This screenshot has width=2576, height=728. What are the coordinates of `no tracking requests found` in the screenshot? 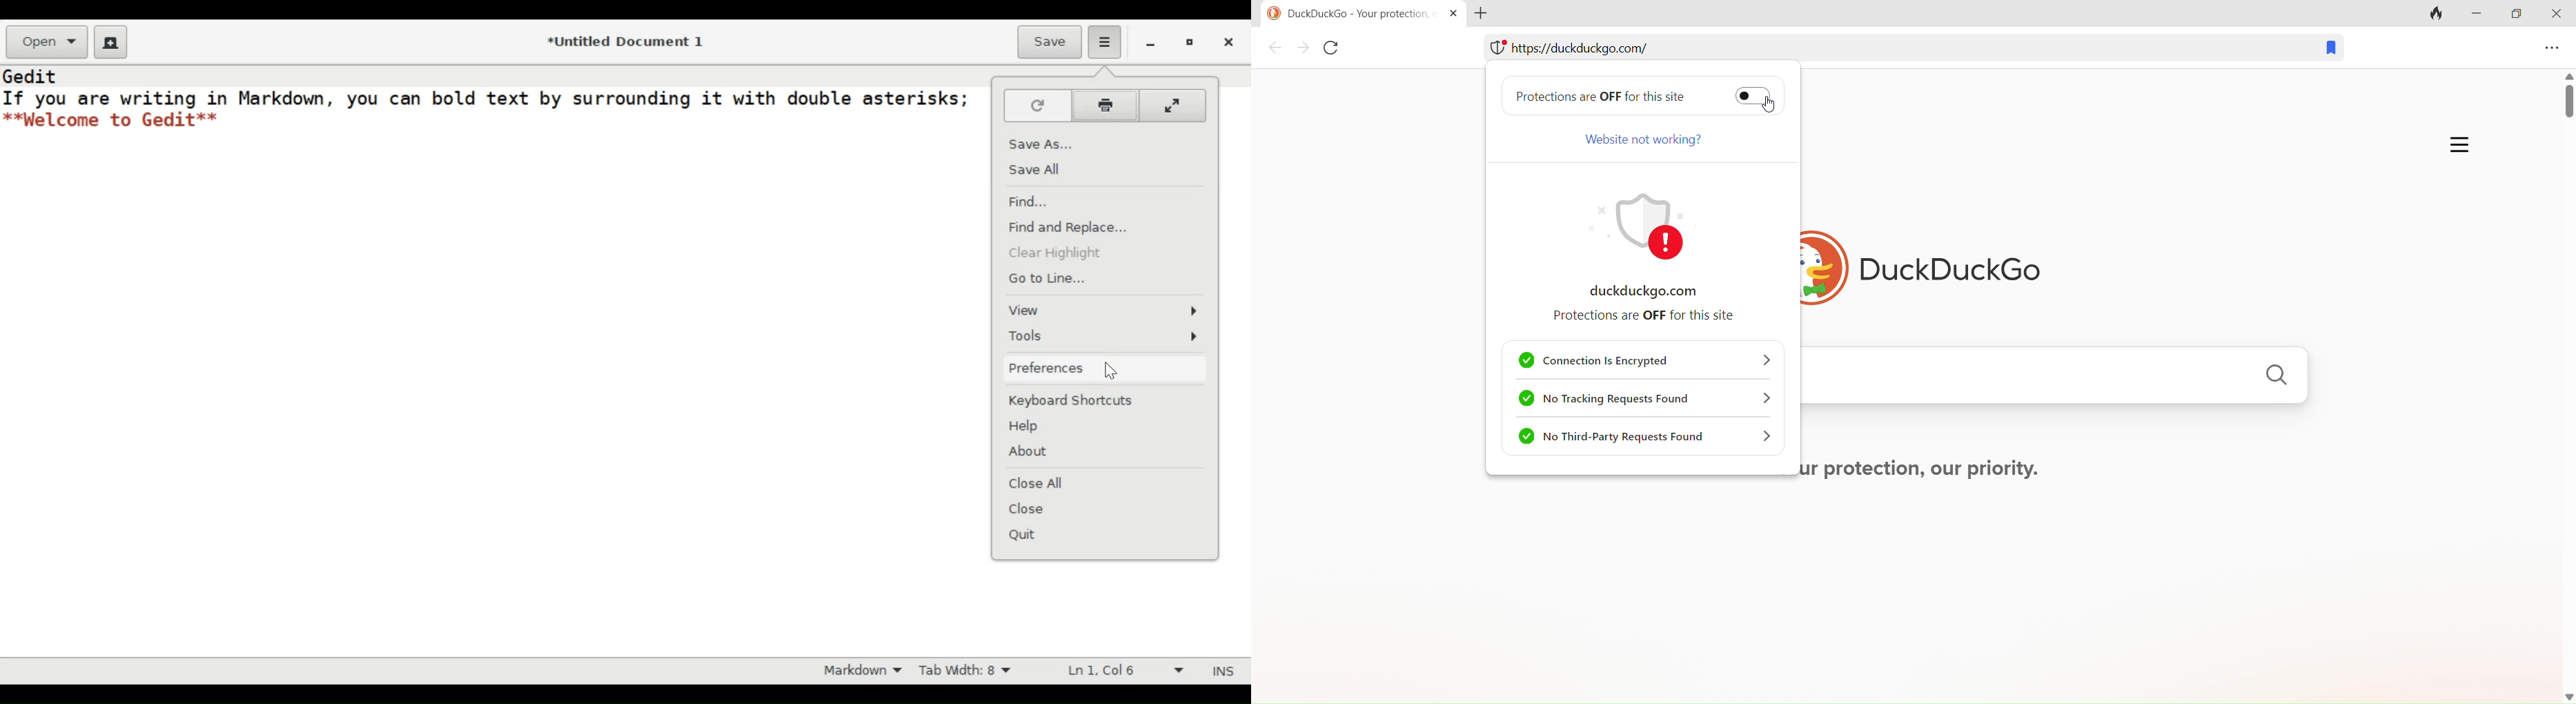 It's located at (1649, 400).